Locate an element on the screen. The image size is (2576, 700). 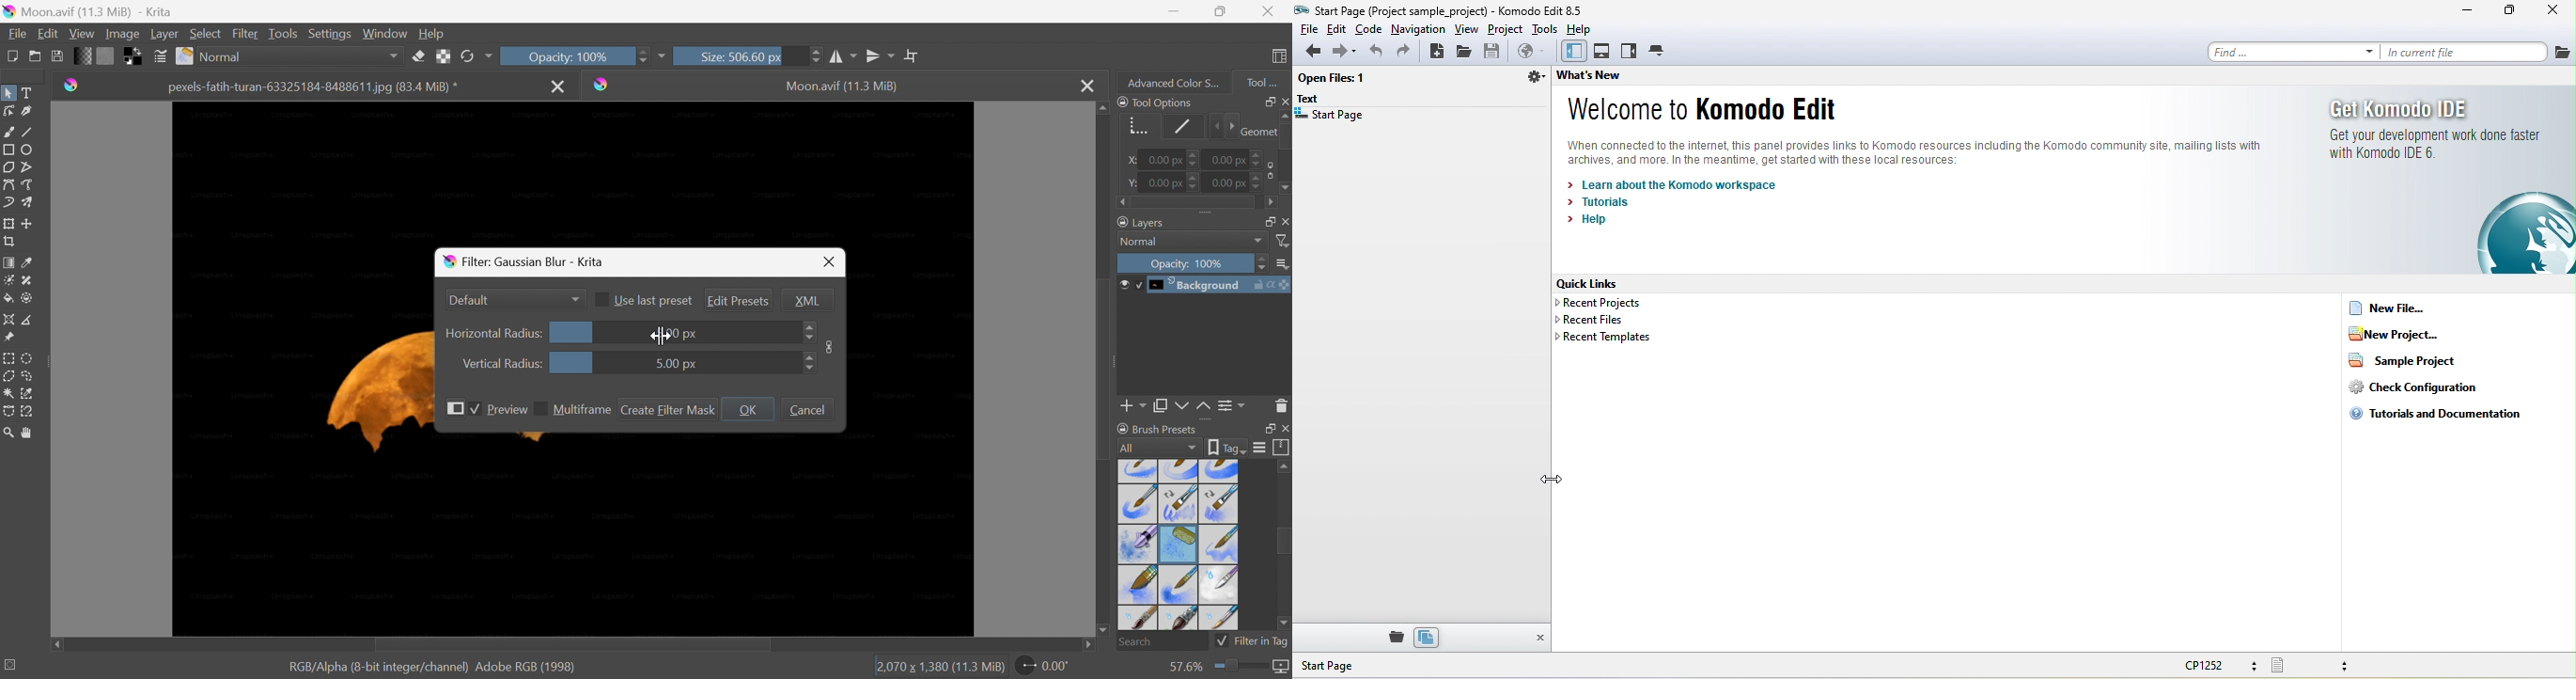
Select is located at coordinates (206, 33).